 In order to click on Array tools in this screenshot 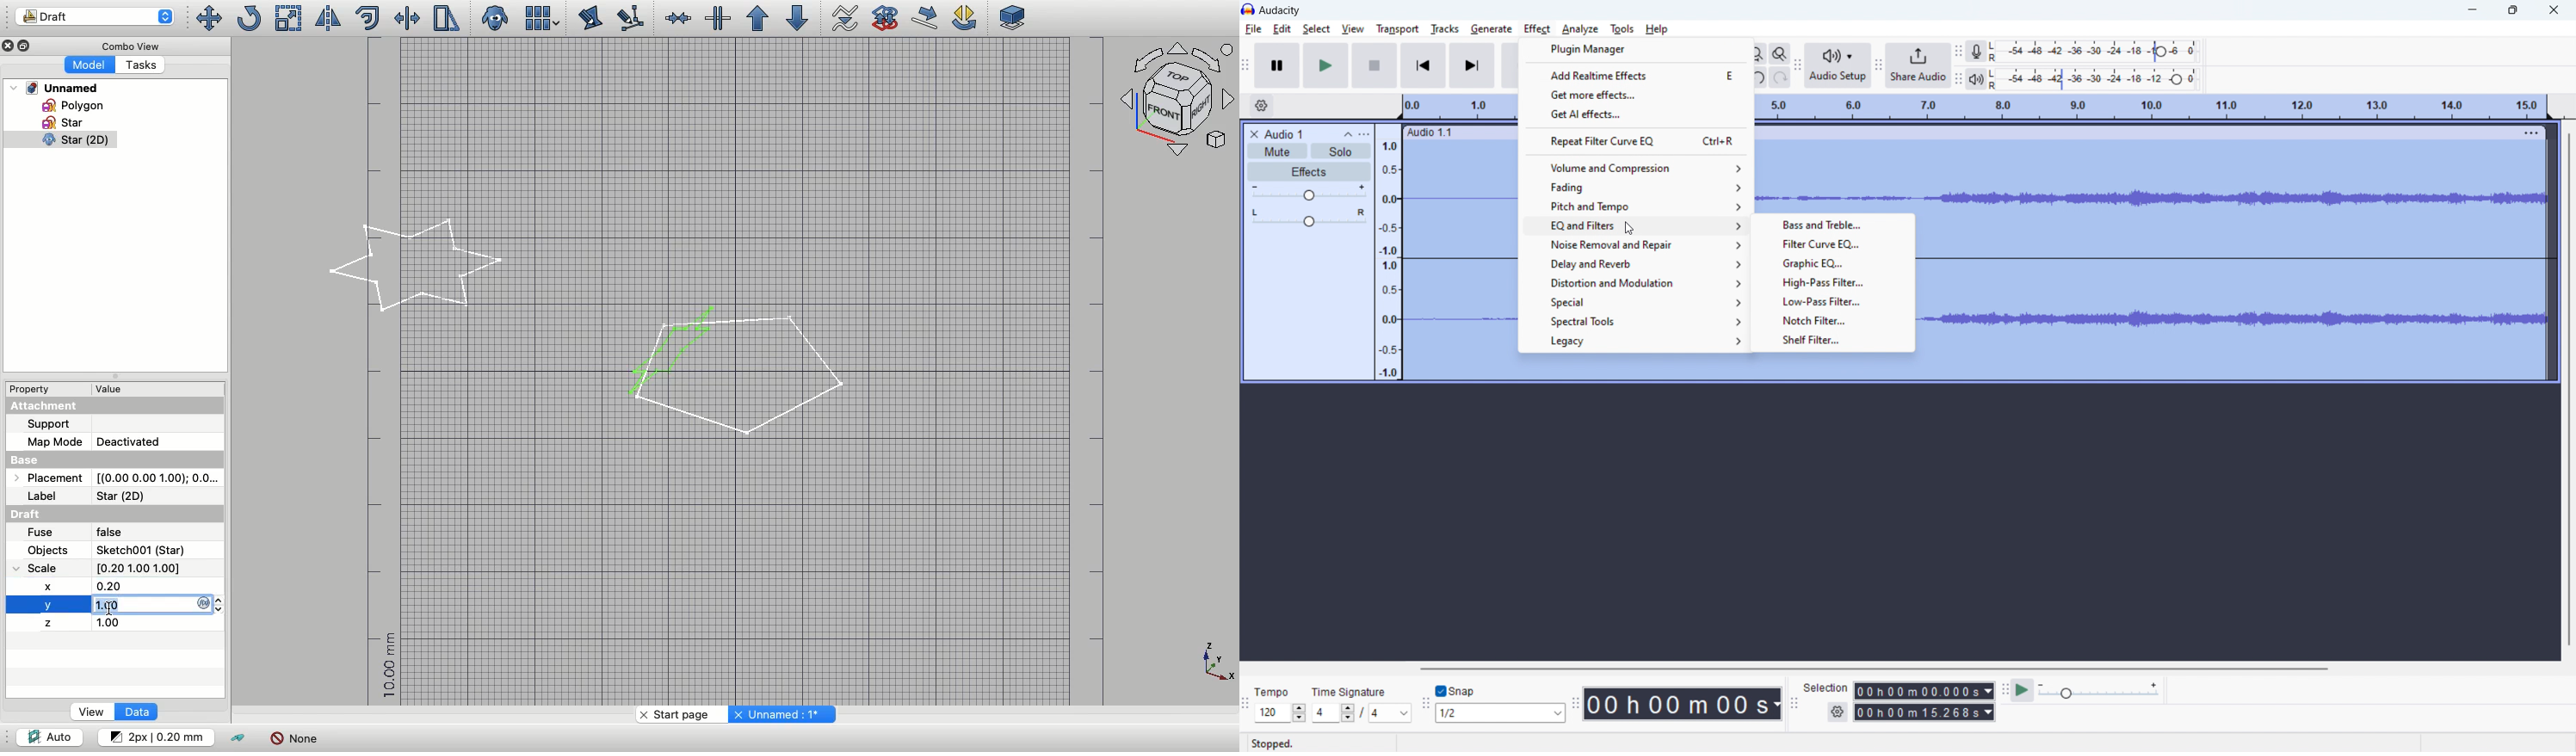, I will do `click(540, 18)`.